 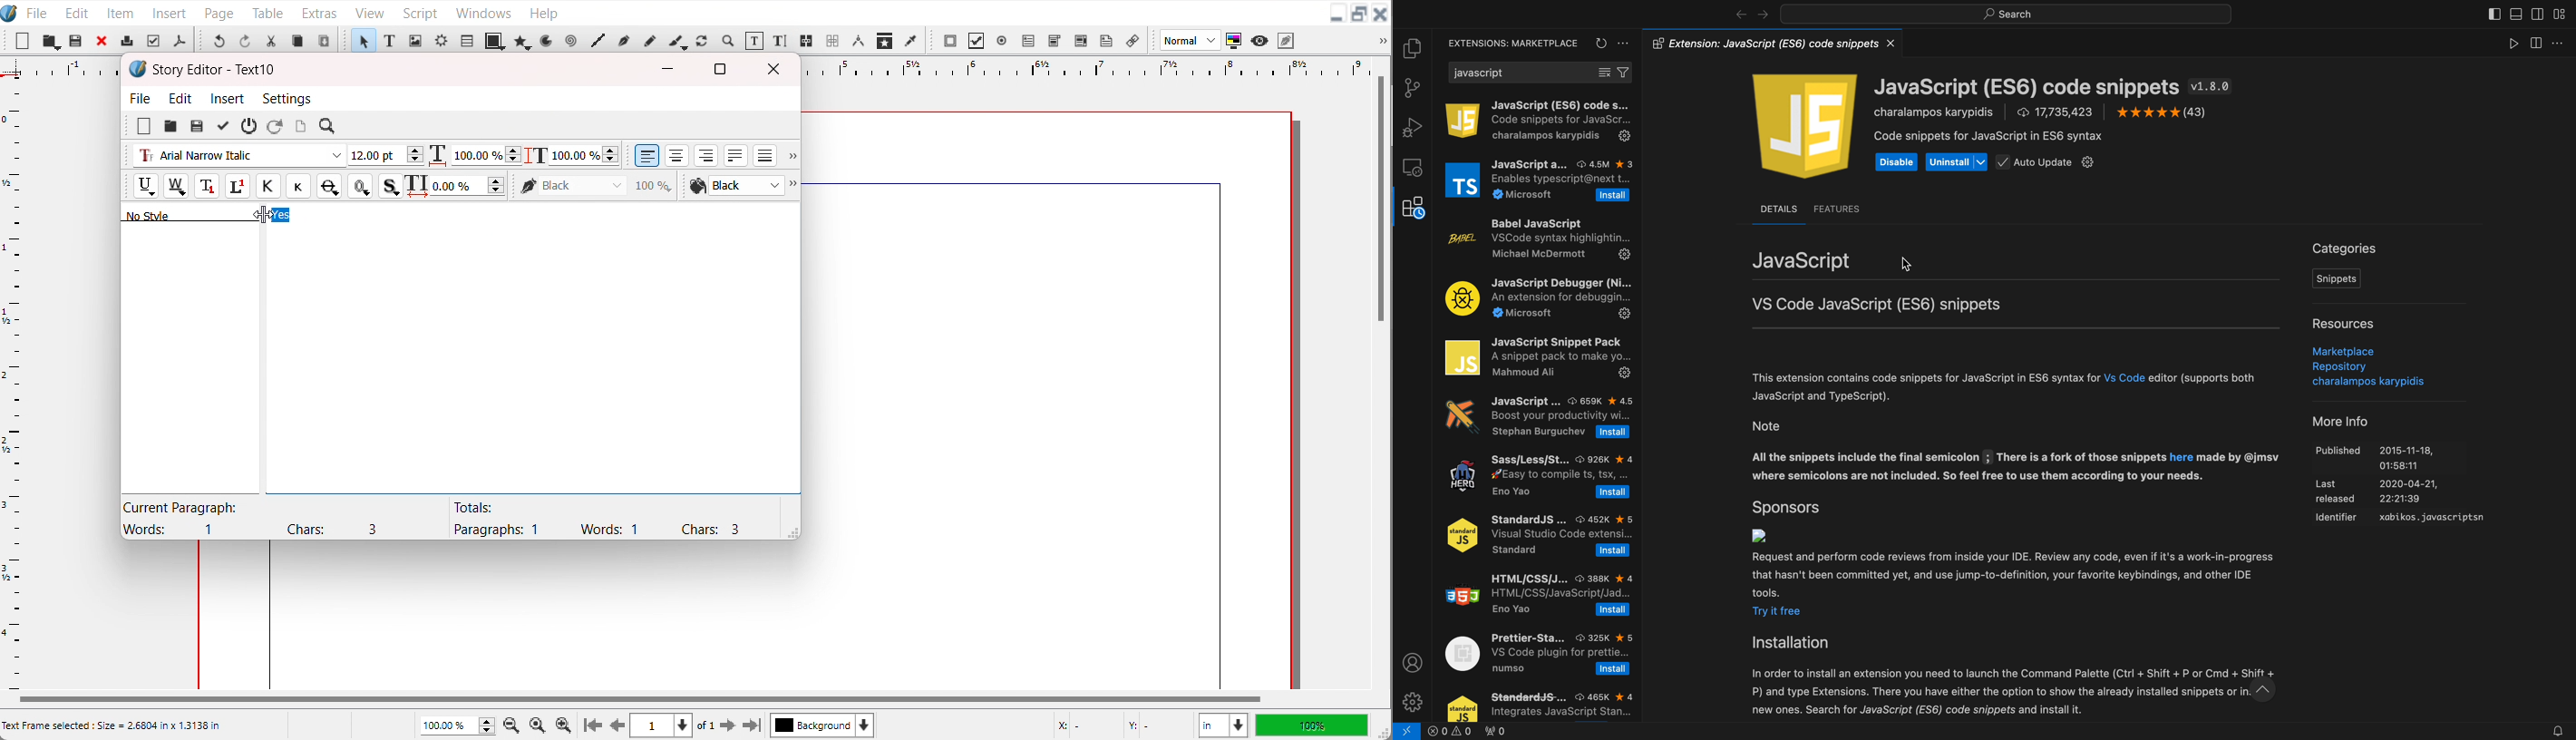 I want to click on Underline, so click(x=145, y=186).